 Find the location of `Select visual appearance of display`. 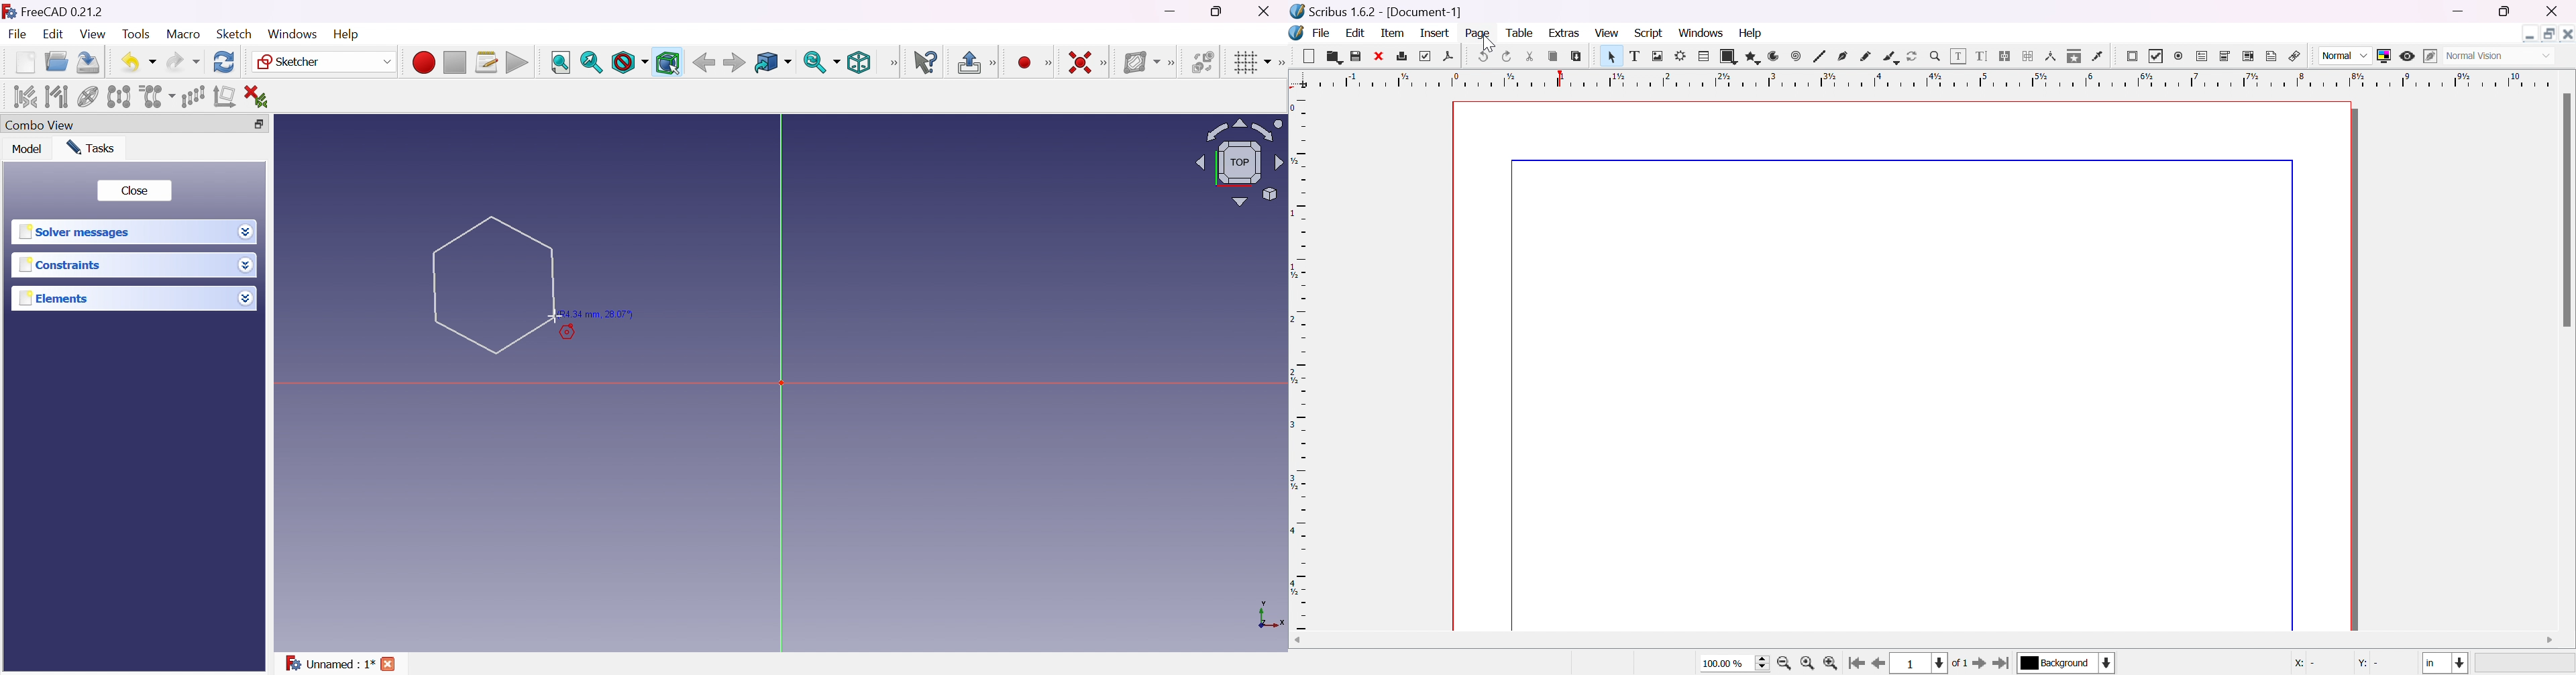

Select visual appearance of display is located at coordinates (2500, 57).